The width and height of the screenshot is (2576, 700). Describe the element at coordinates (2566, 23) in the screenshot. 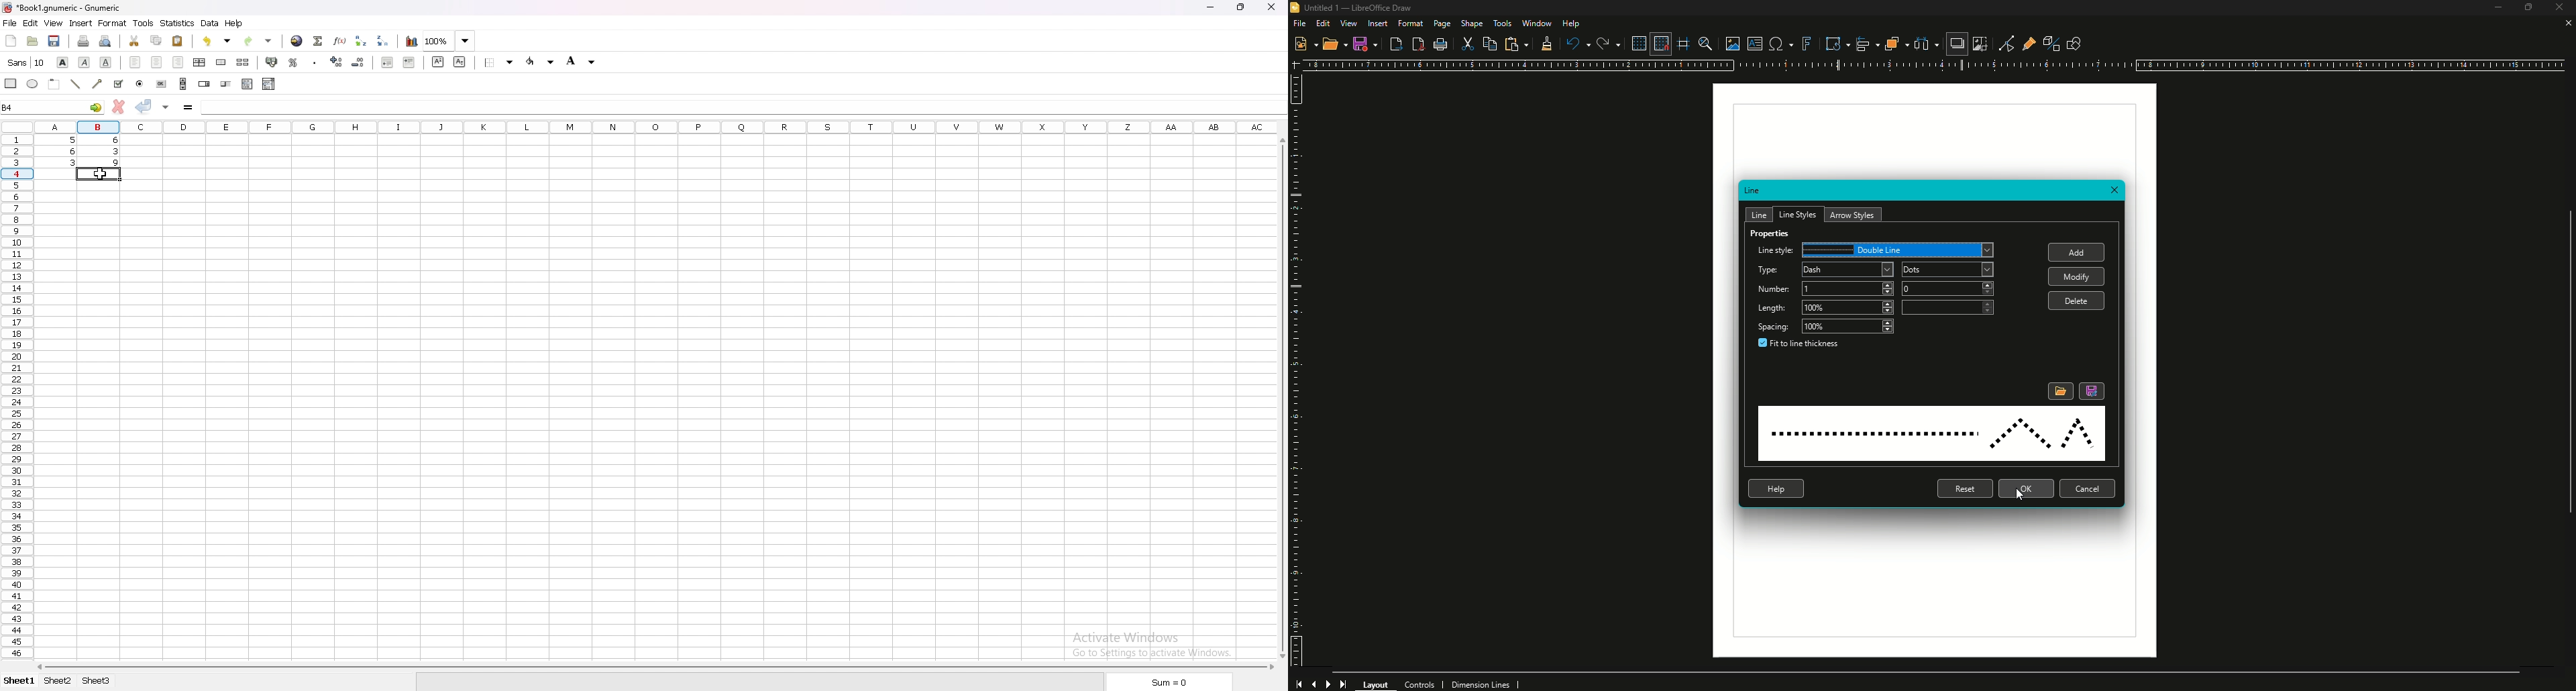

I see `Close Sheet` at that location.